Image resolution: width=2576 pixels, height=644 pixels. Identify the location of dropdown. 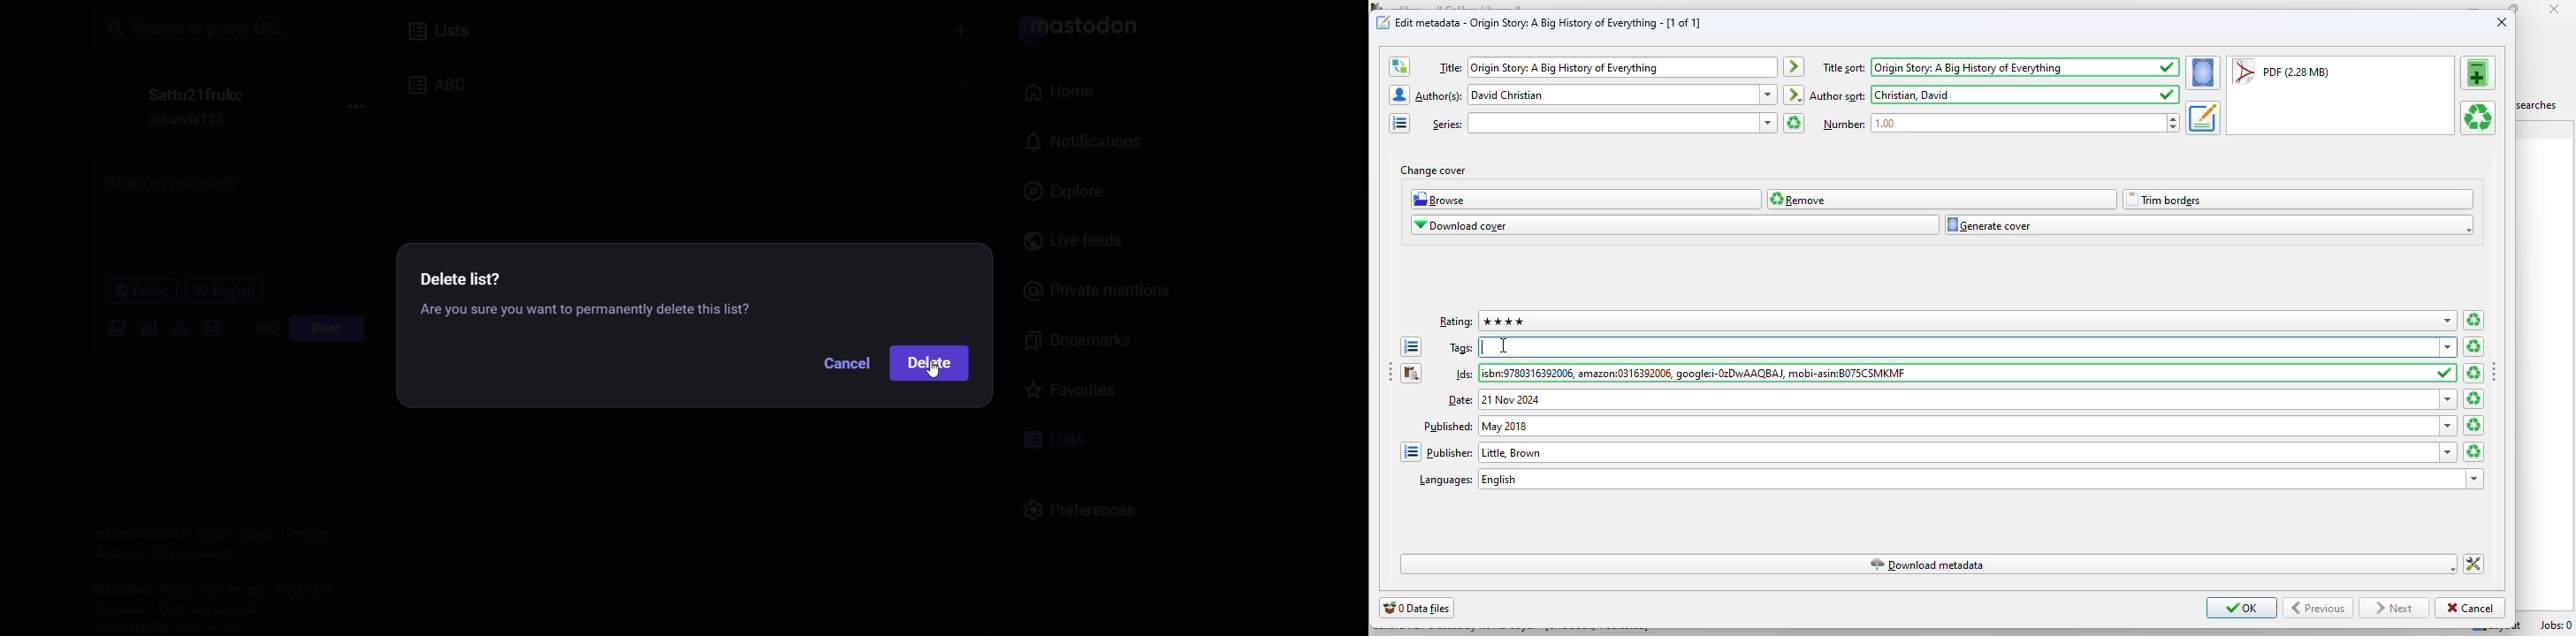
(2449, 399).